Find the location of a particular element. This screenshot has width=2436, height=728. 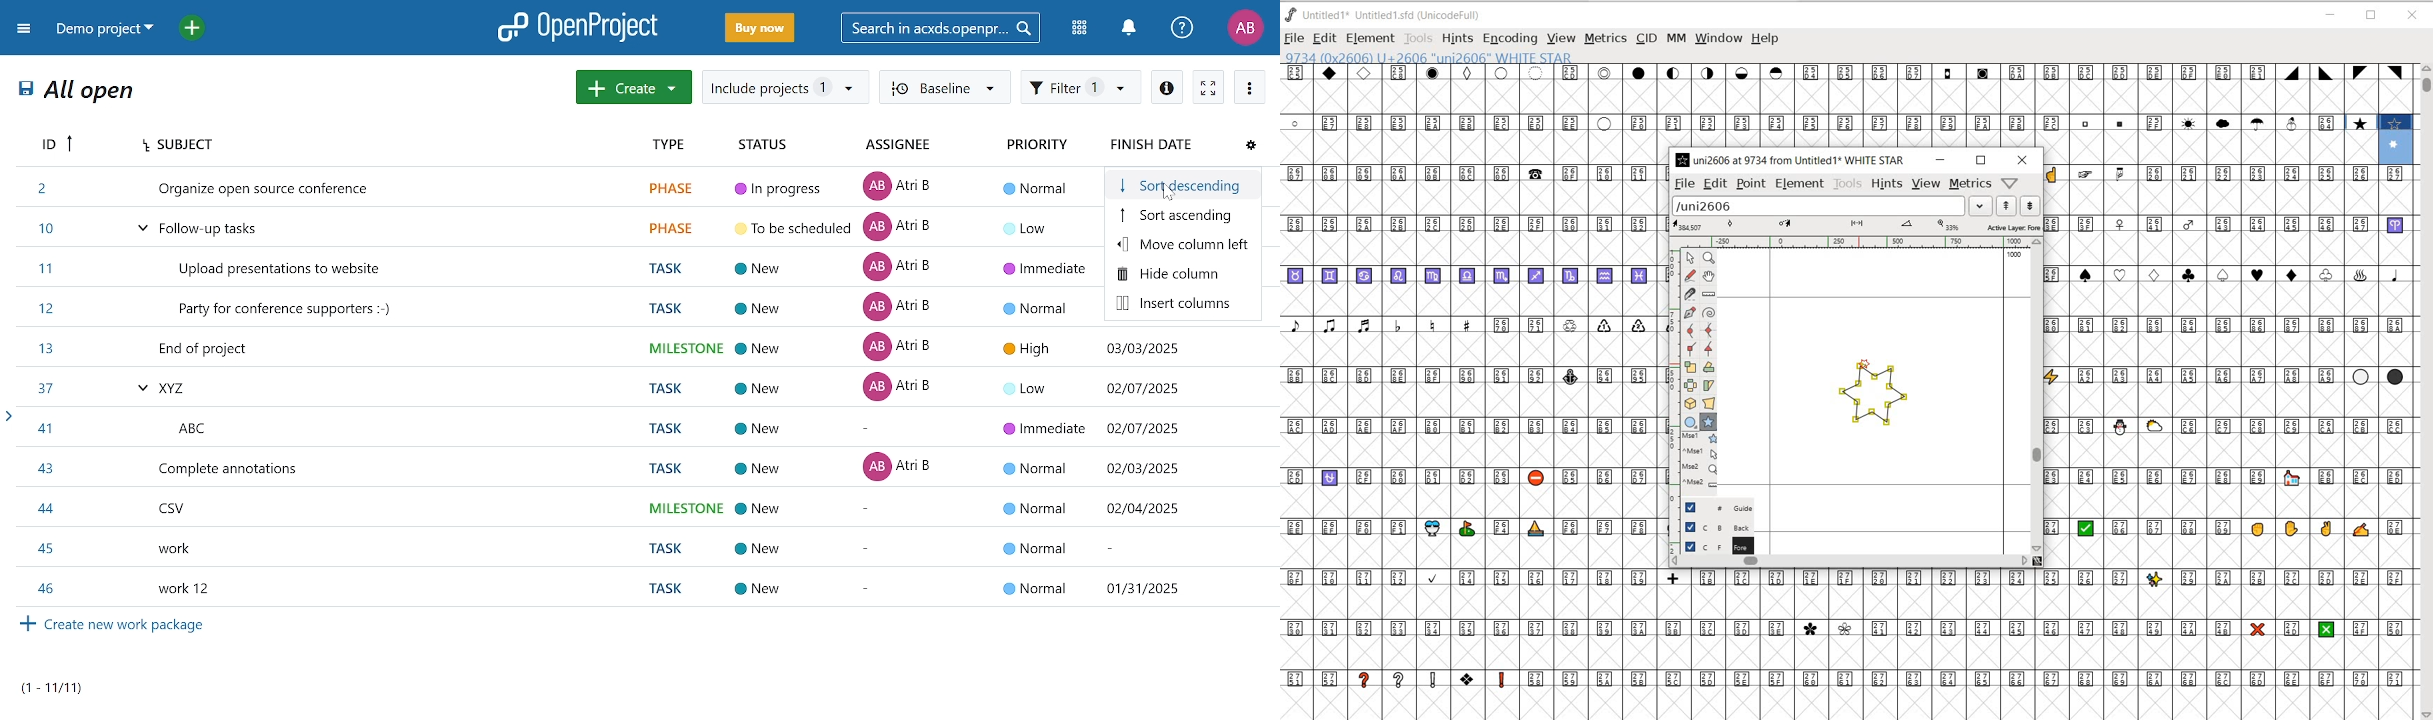

open sidebar is located at coordinates (8, 419).